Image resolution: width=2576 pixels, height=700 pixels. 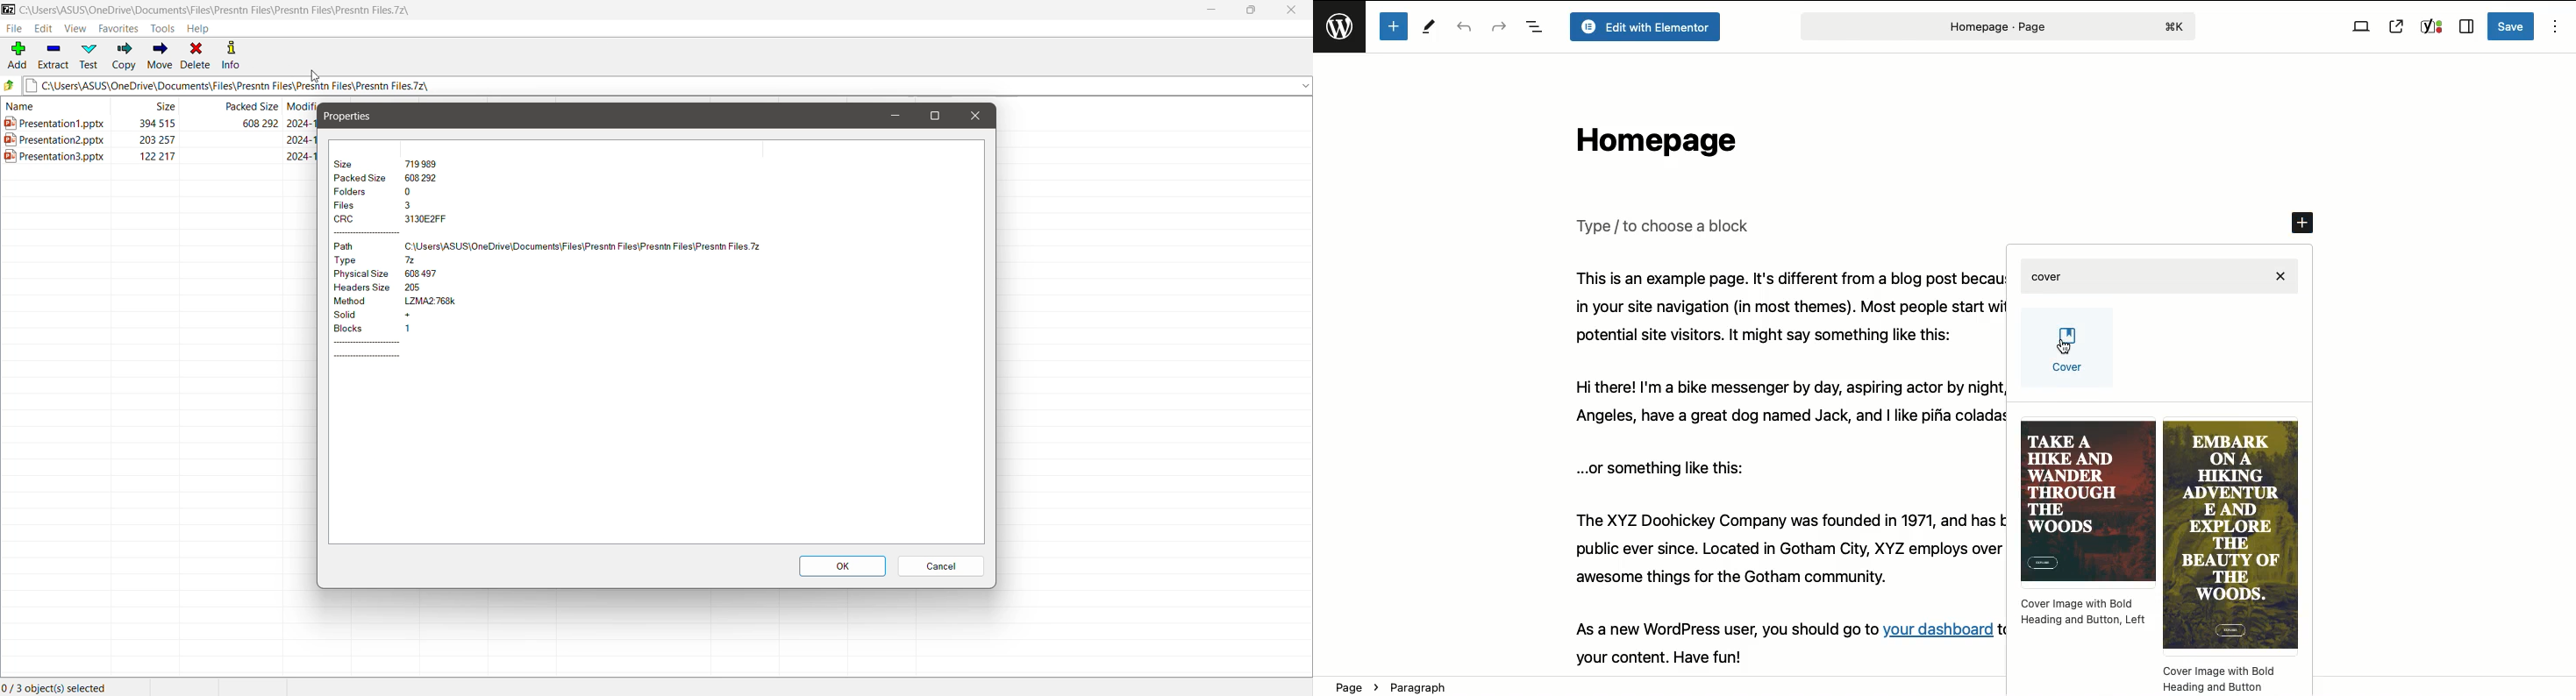 I want to click on OK, so click(x=842, y=566).